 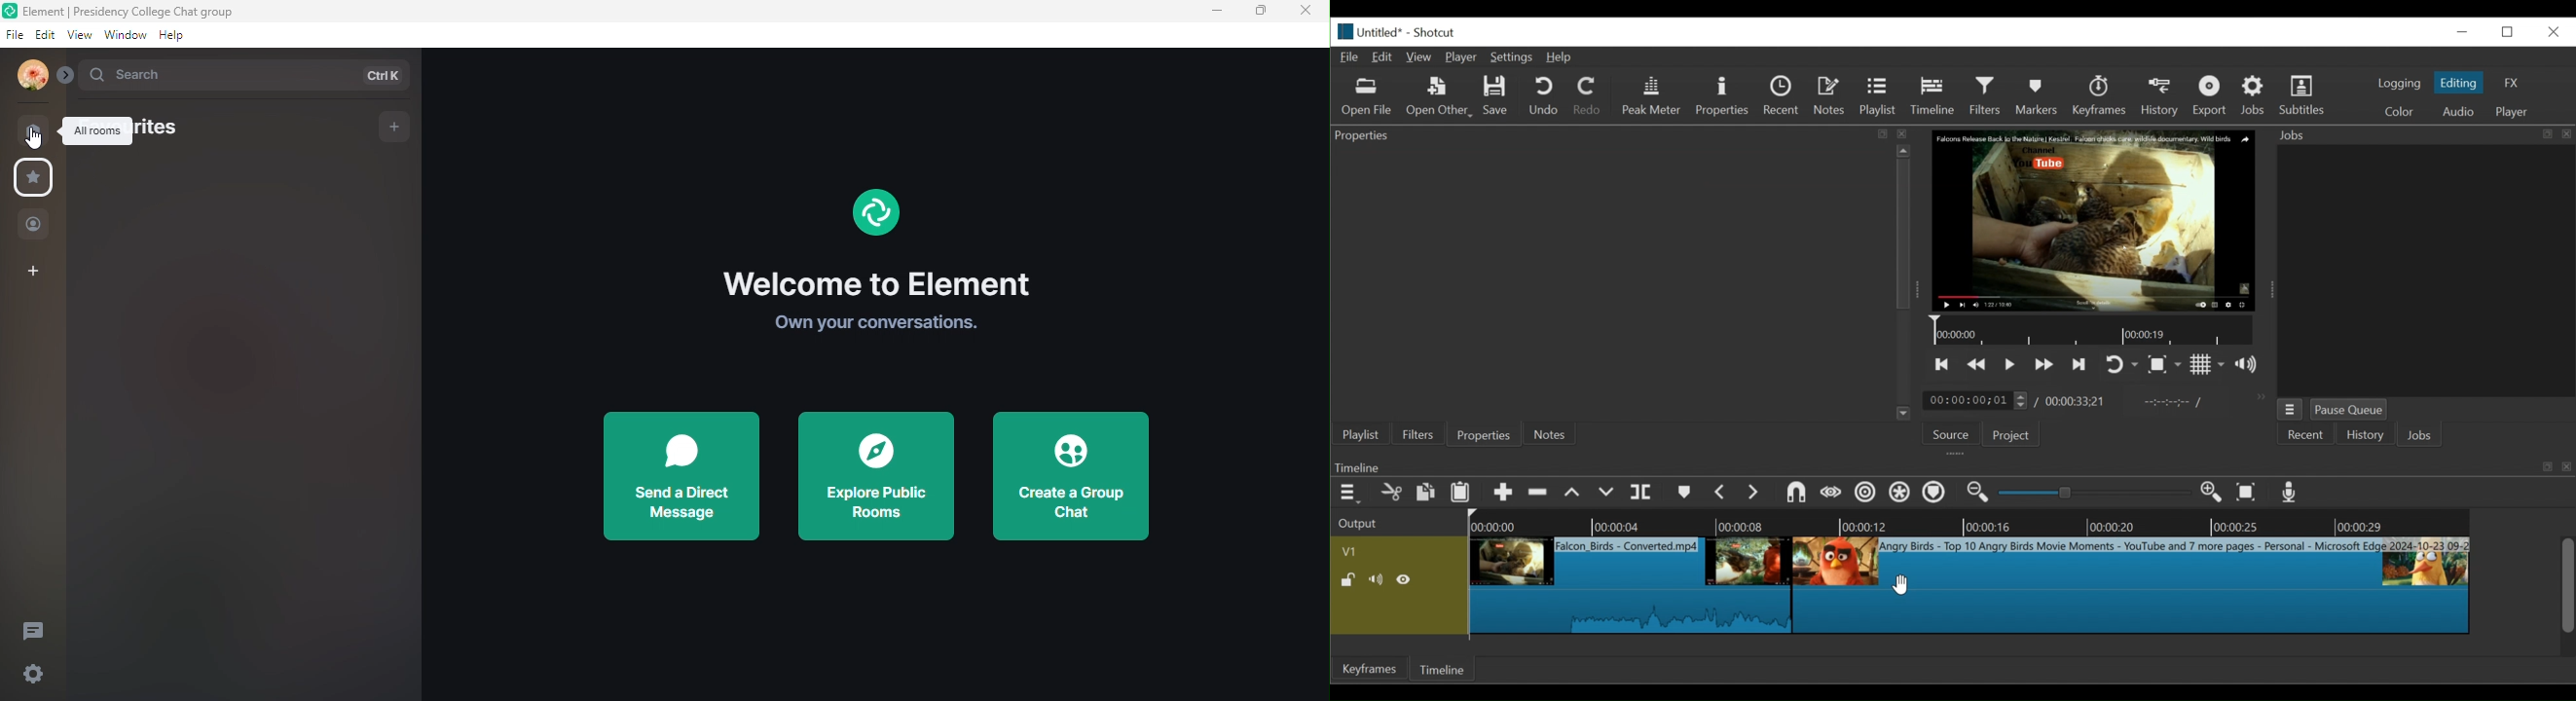 What do you see at coordinates (2044, 364) in the screenshot?
I see `Play quickly forward` at bounding box center [2044, 364].